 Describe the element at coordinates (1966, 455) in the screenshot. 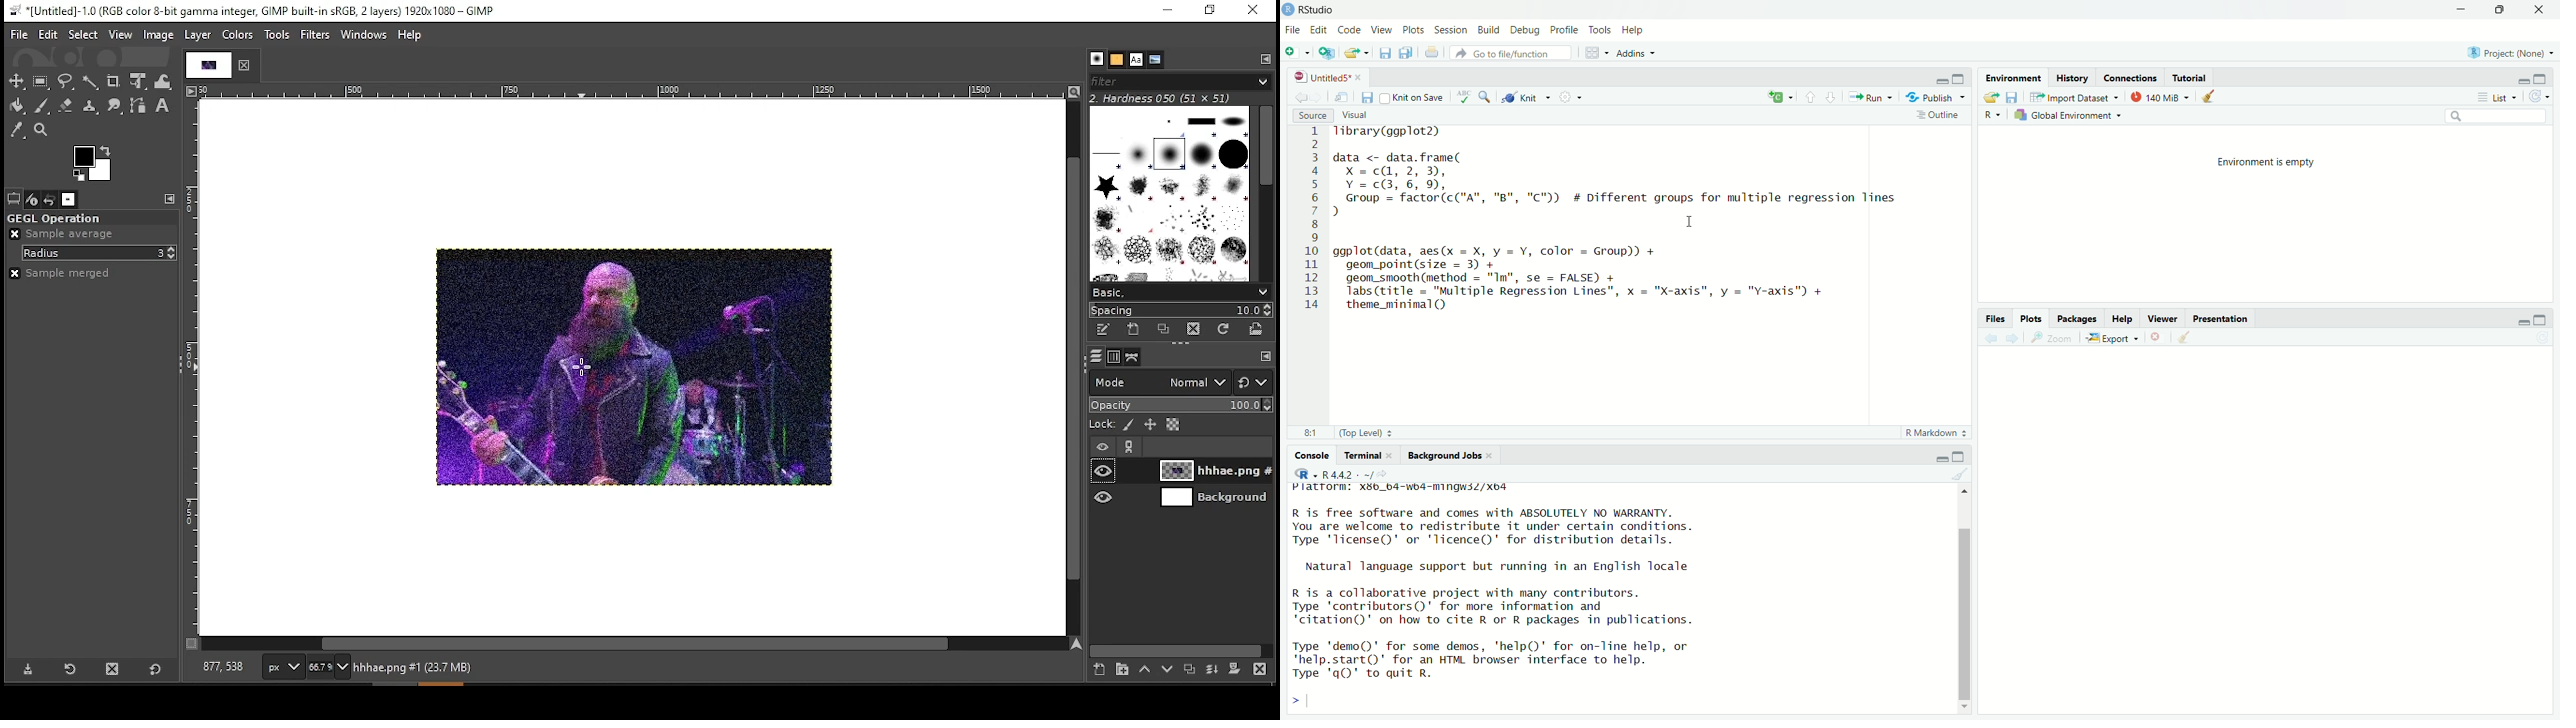

I see `maximise` at that location.